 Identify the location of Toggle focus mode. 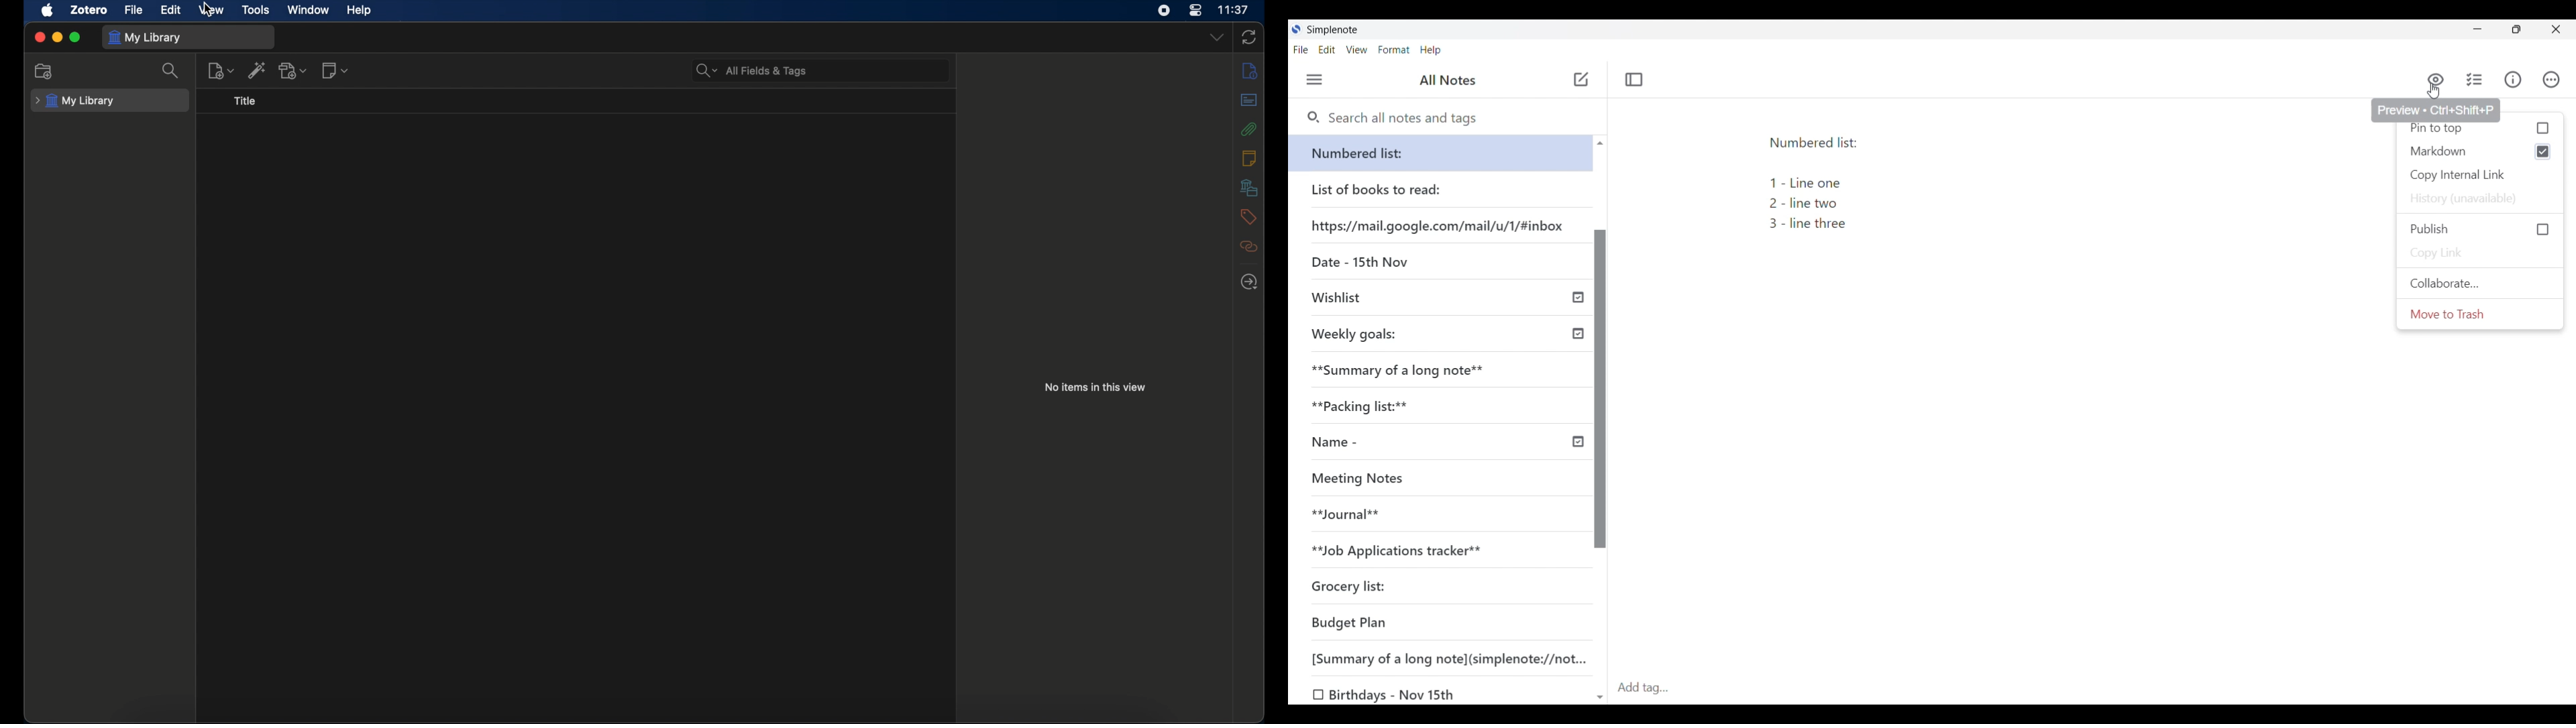
(1635, 79).